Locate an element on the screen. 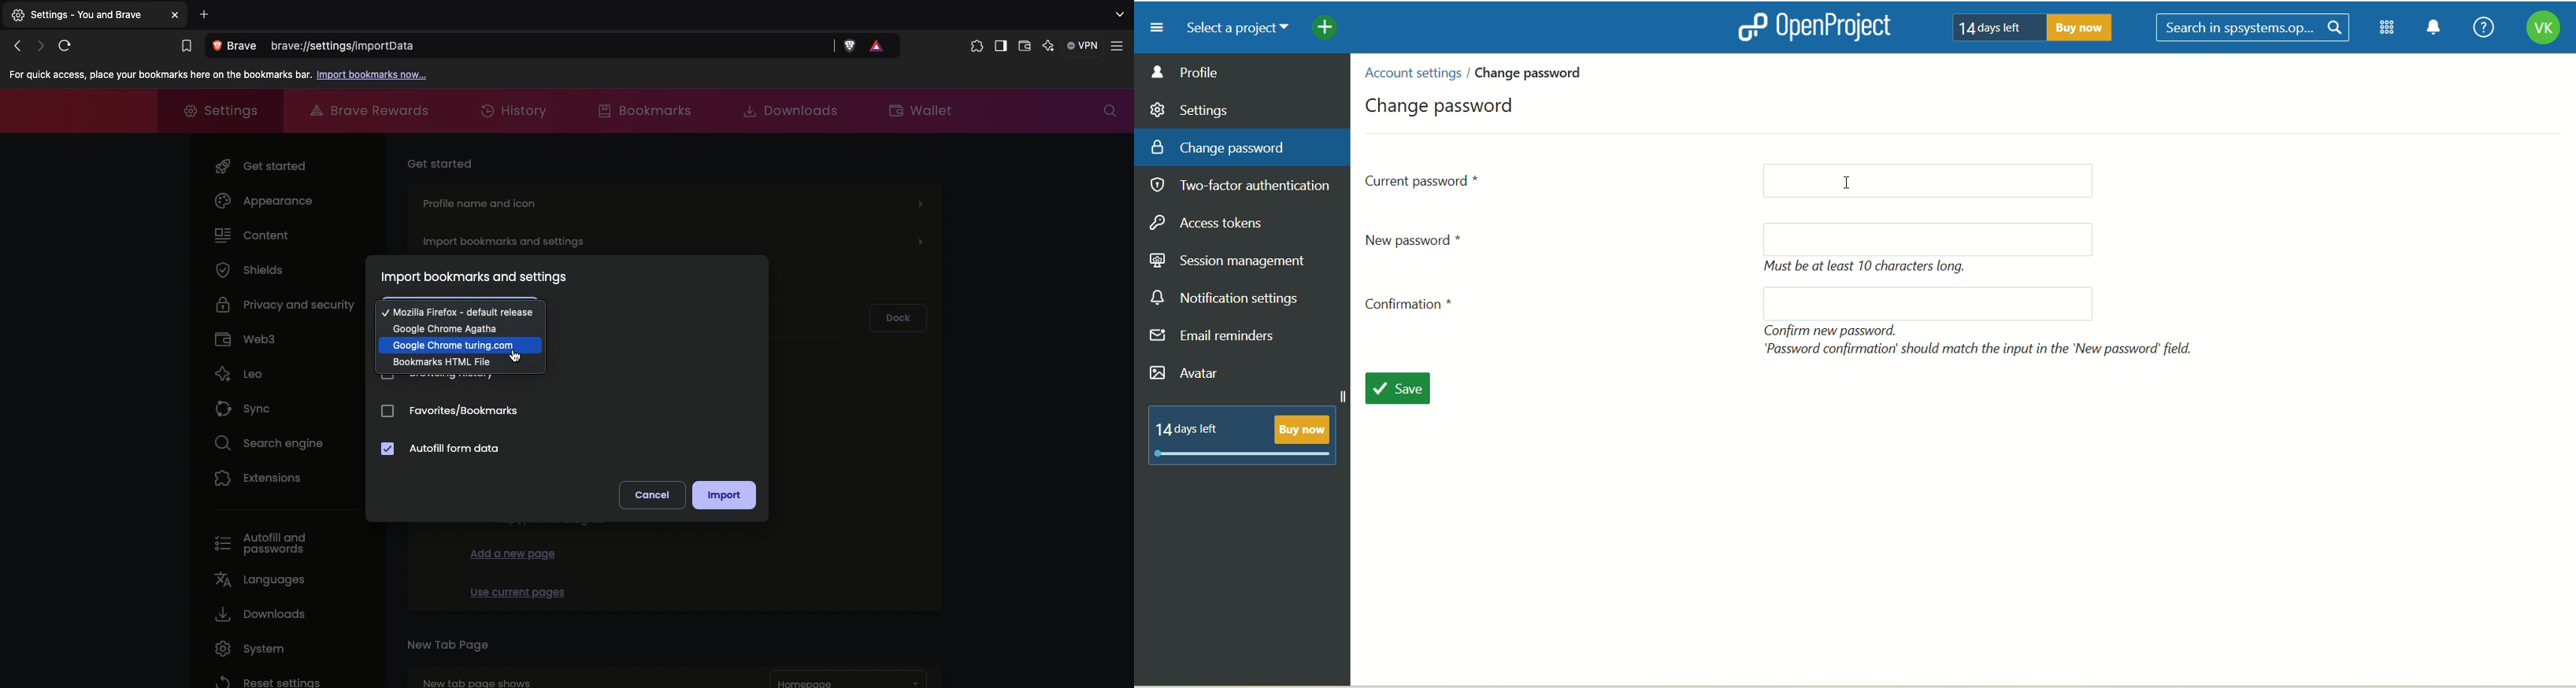 This screenshot has height=700, width=2576. Bookmarks HTML file is located at coordinates (458, 363).